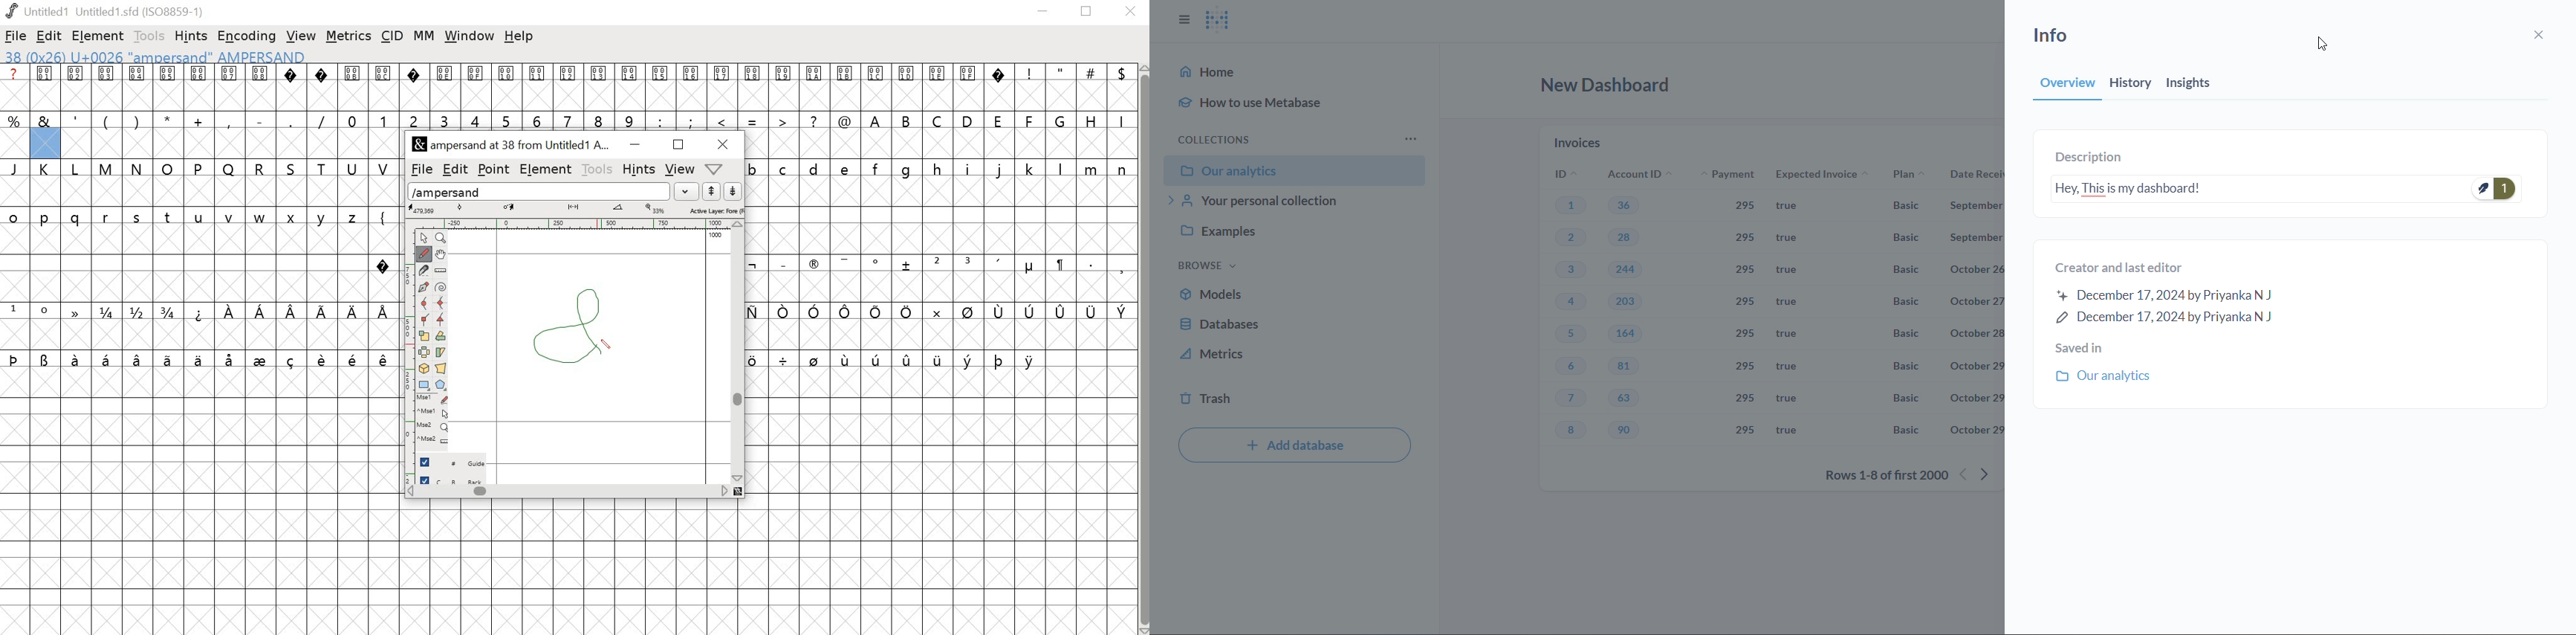  Describe the element at coordinates (939, 120) in the screenshot. I see `C` at that location.